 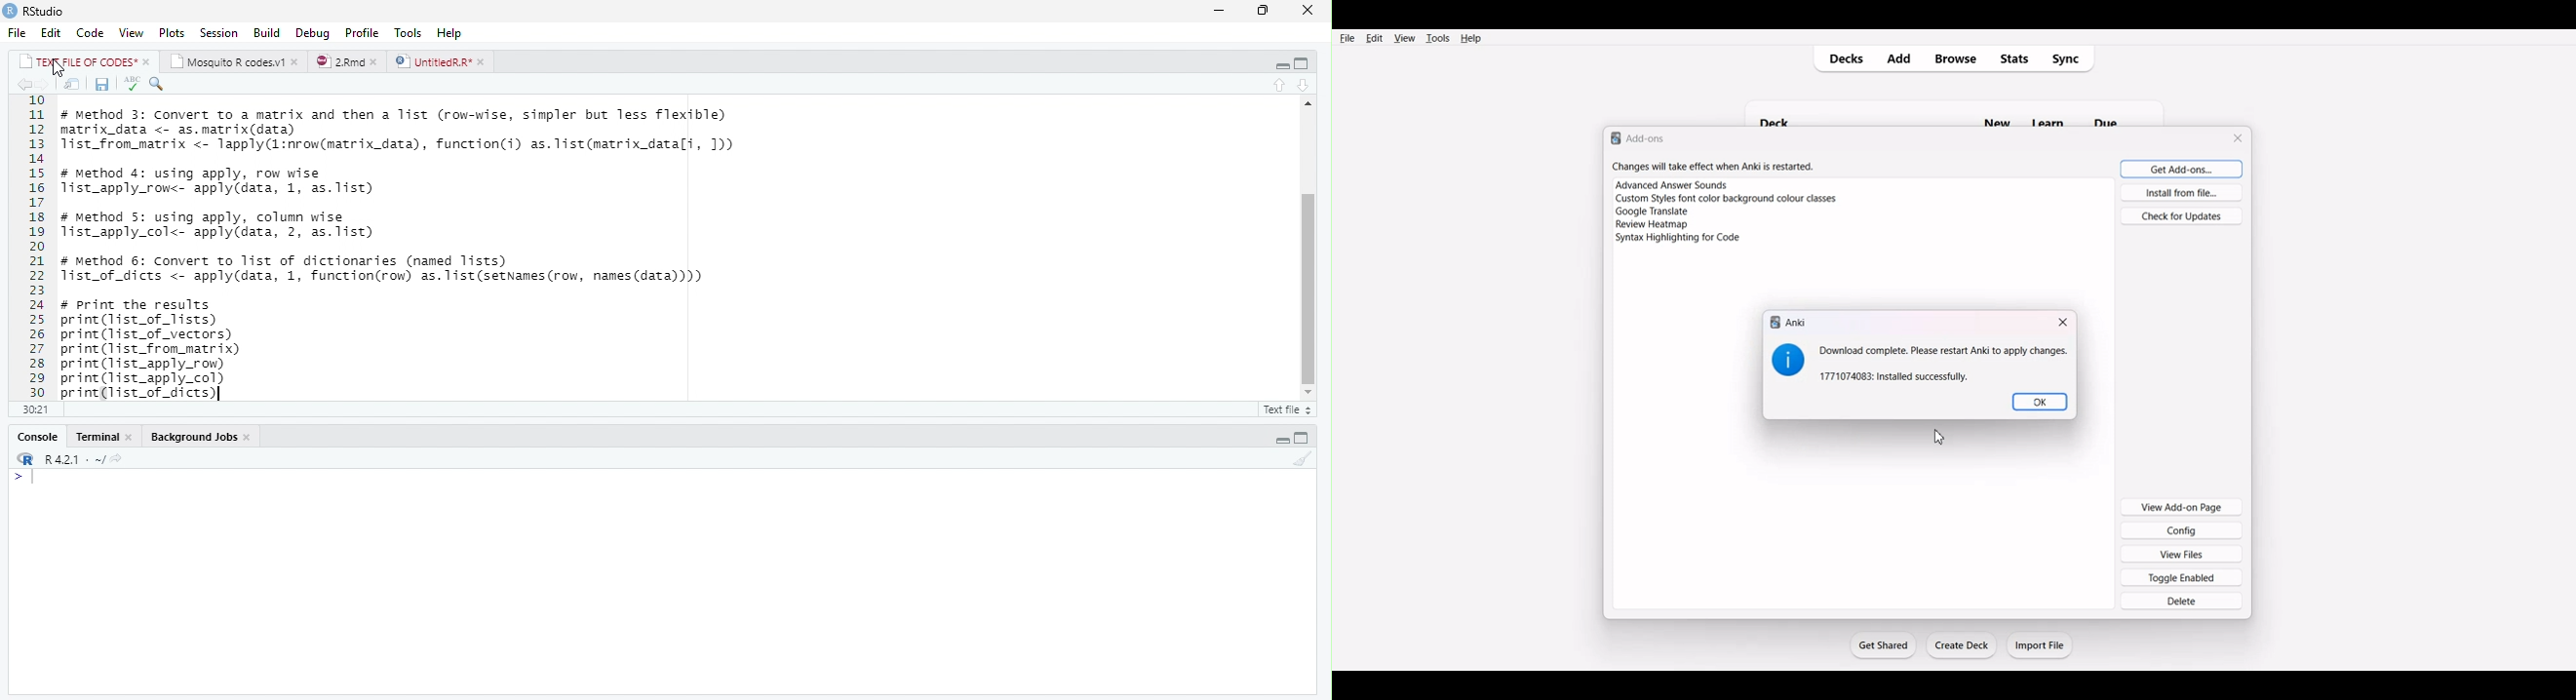 I want to click on Install from file, so click(x=2181, y=192).